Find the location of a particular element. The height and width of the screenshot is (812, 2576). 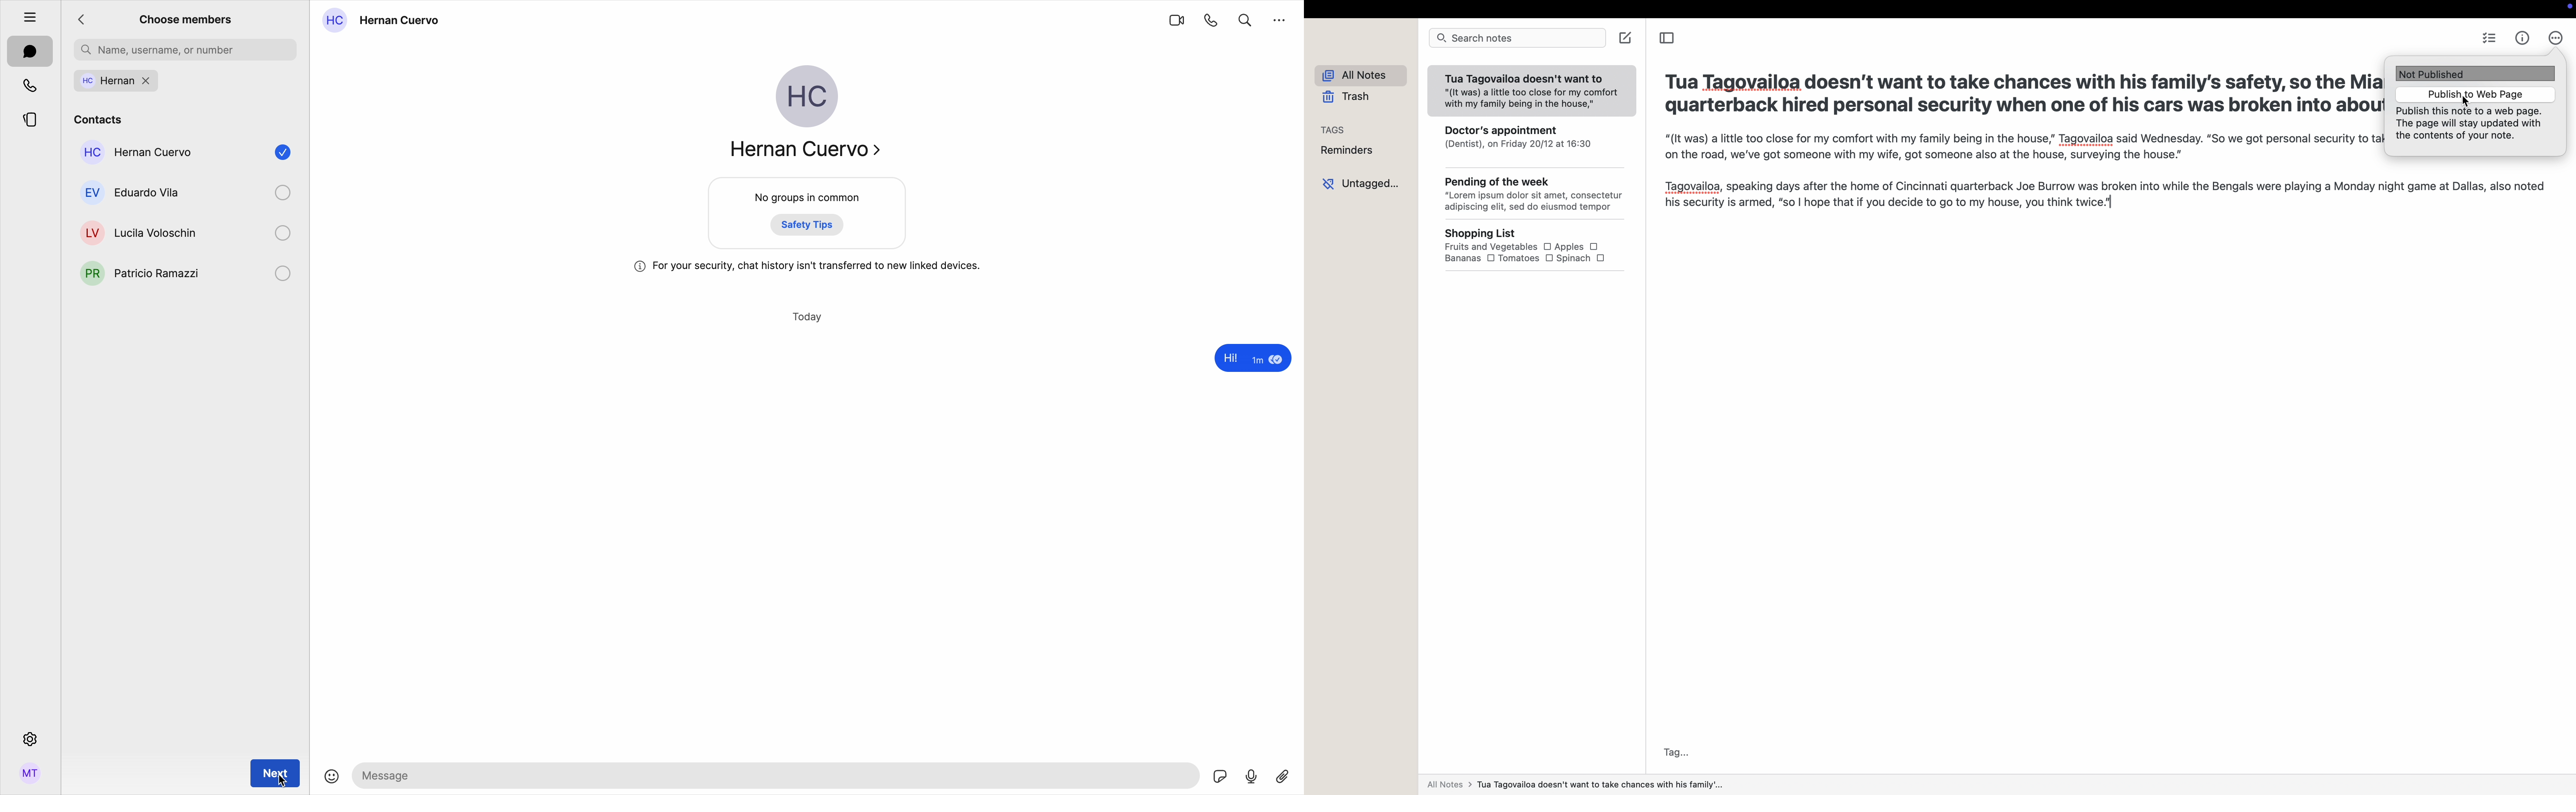

untagged is located at coordinates (1363, 182).